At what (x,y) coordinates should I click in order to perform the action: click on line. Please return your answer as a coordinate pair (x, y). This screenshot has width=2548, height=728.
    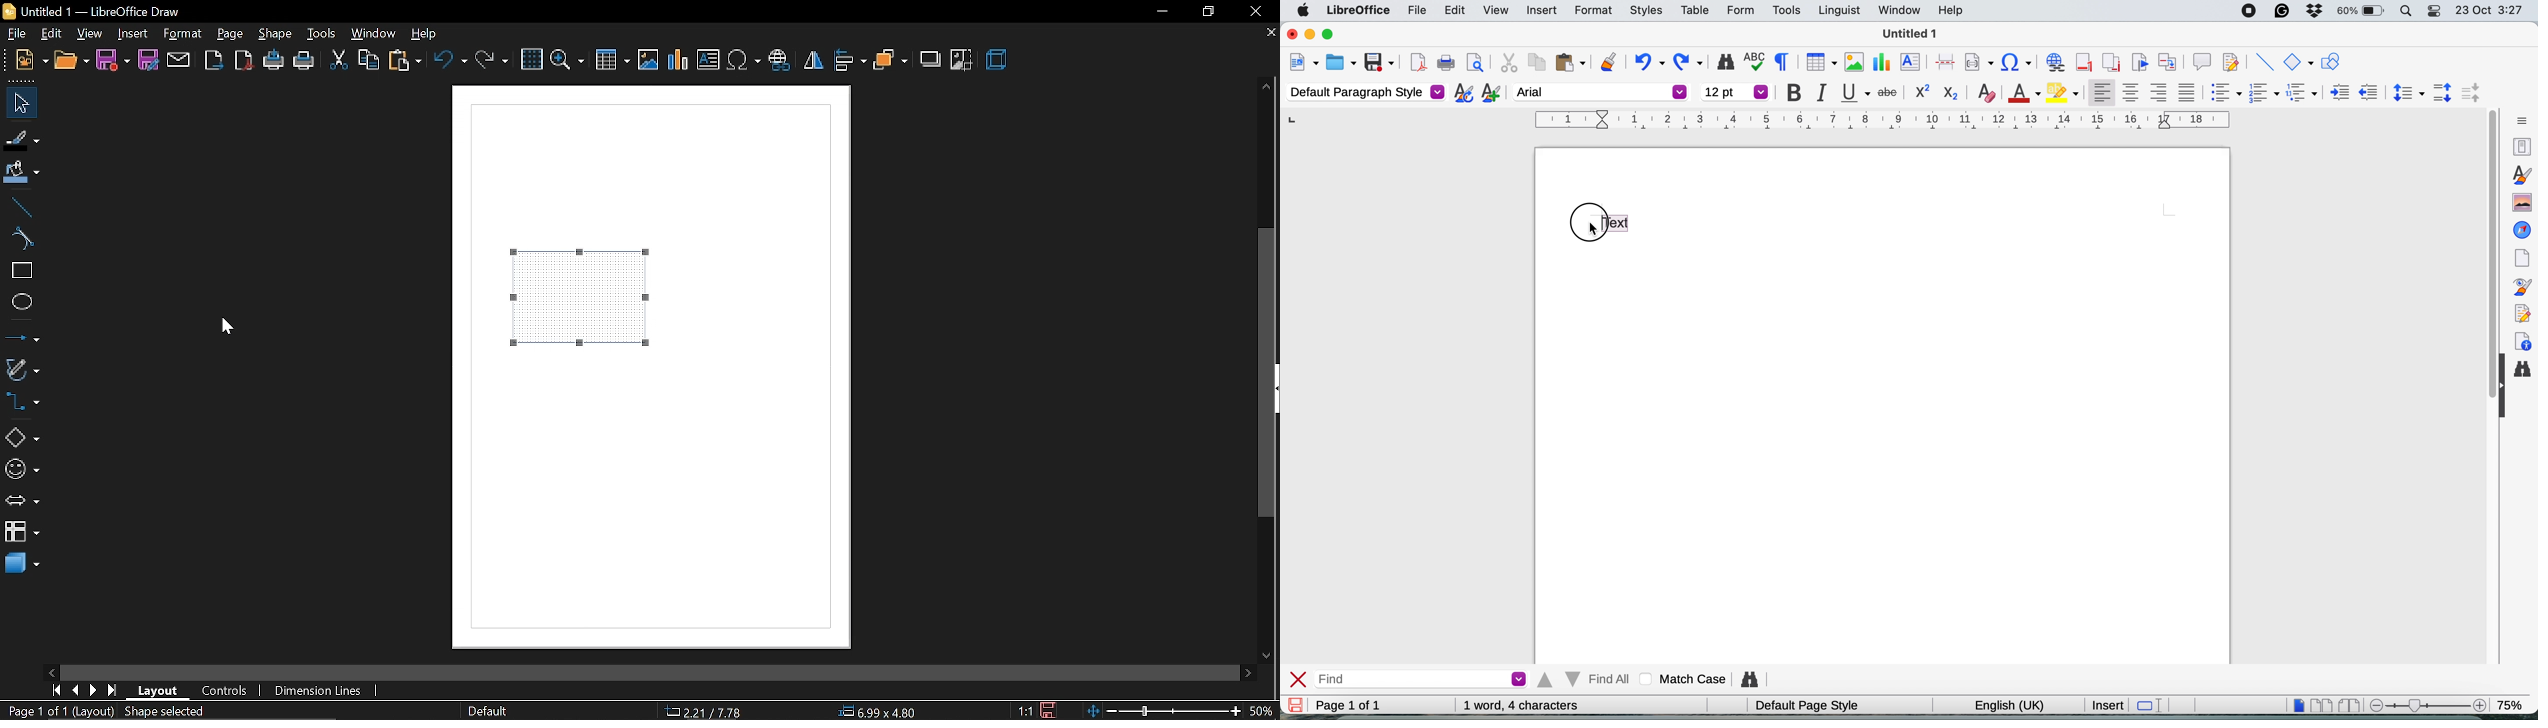
    Looking at the image, I should click on (23, 207).